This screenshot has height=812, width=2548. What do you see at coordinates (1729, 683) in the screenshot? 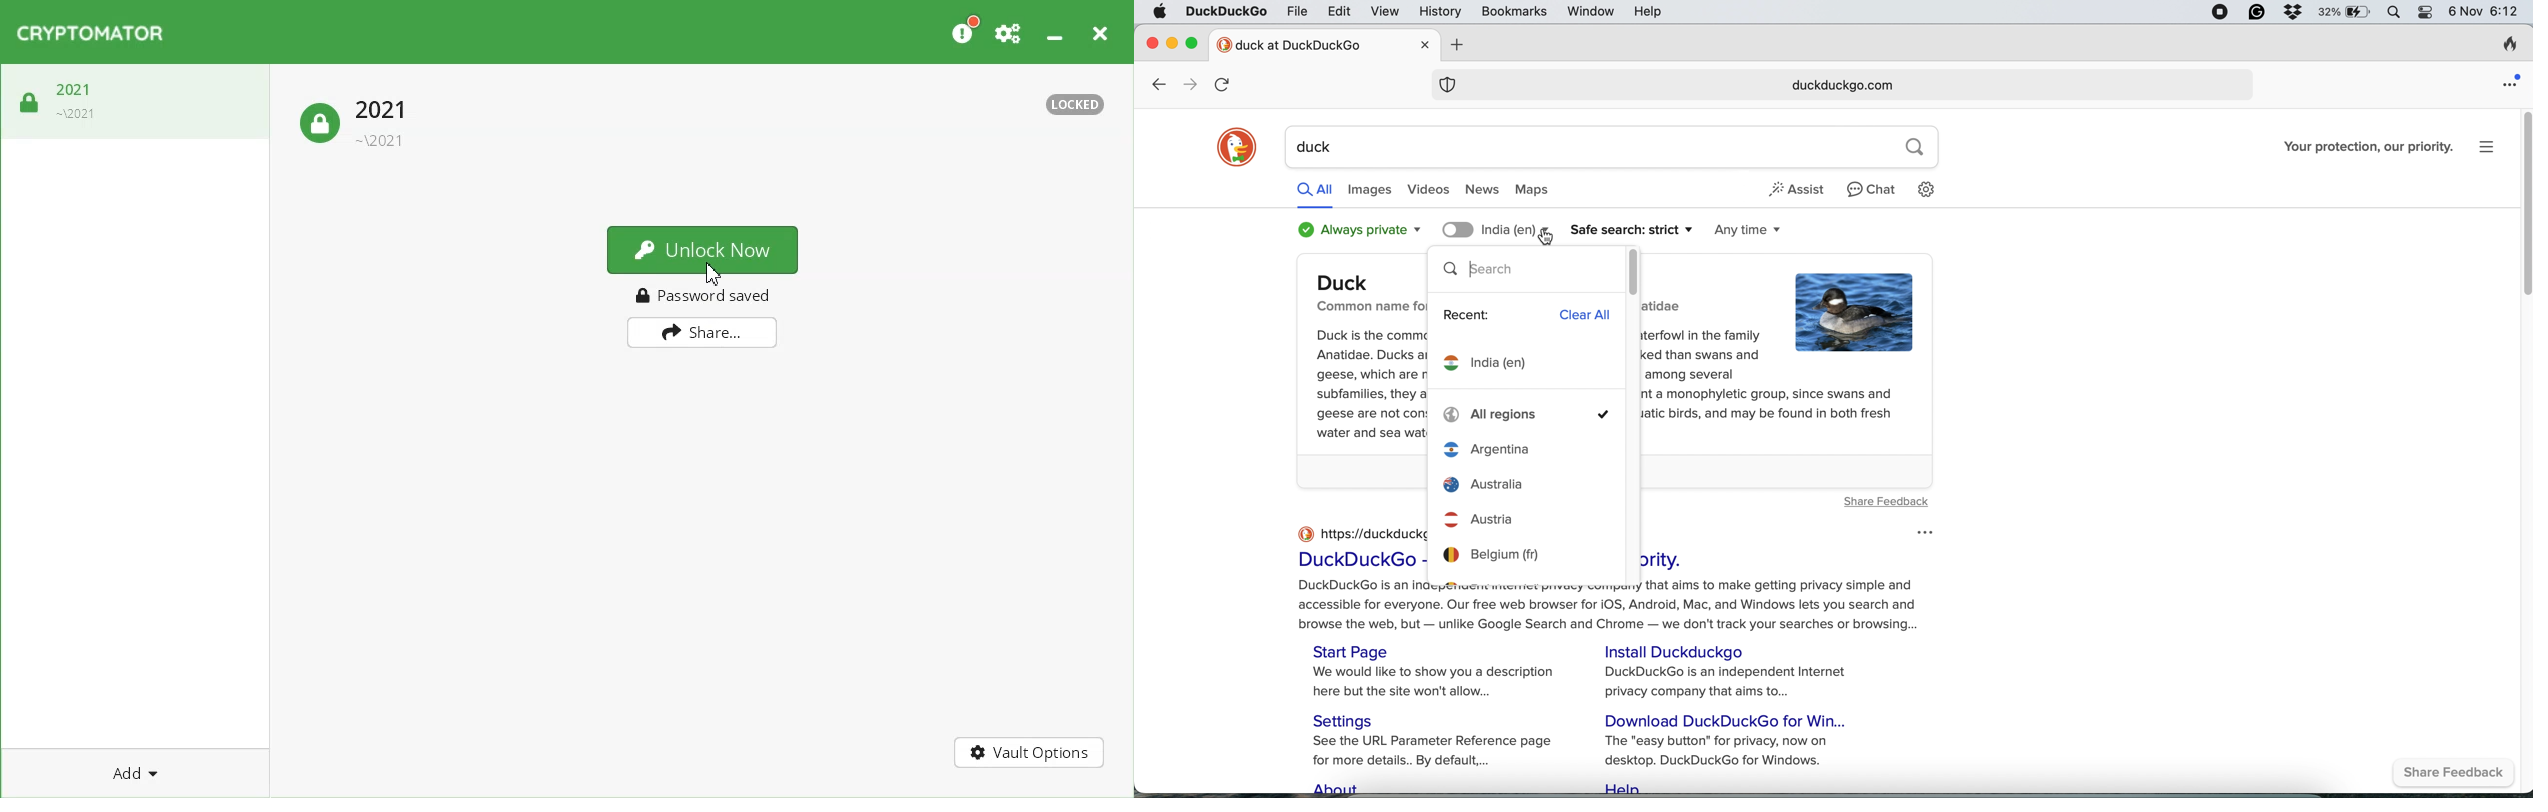
I see `DuckDuckGo is an independent Internet
privacy company that aims to...` at bounding box center [1729, 683].